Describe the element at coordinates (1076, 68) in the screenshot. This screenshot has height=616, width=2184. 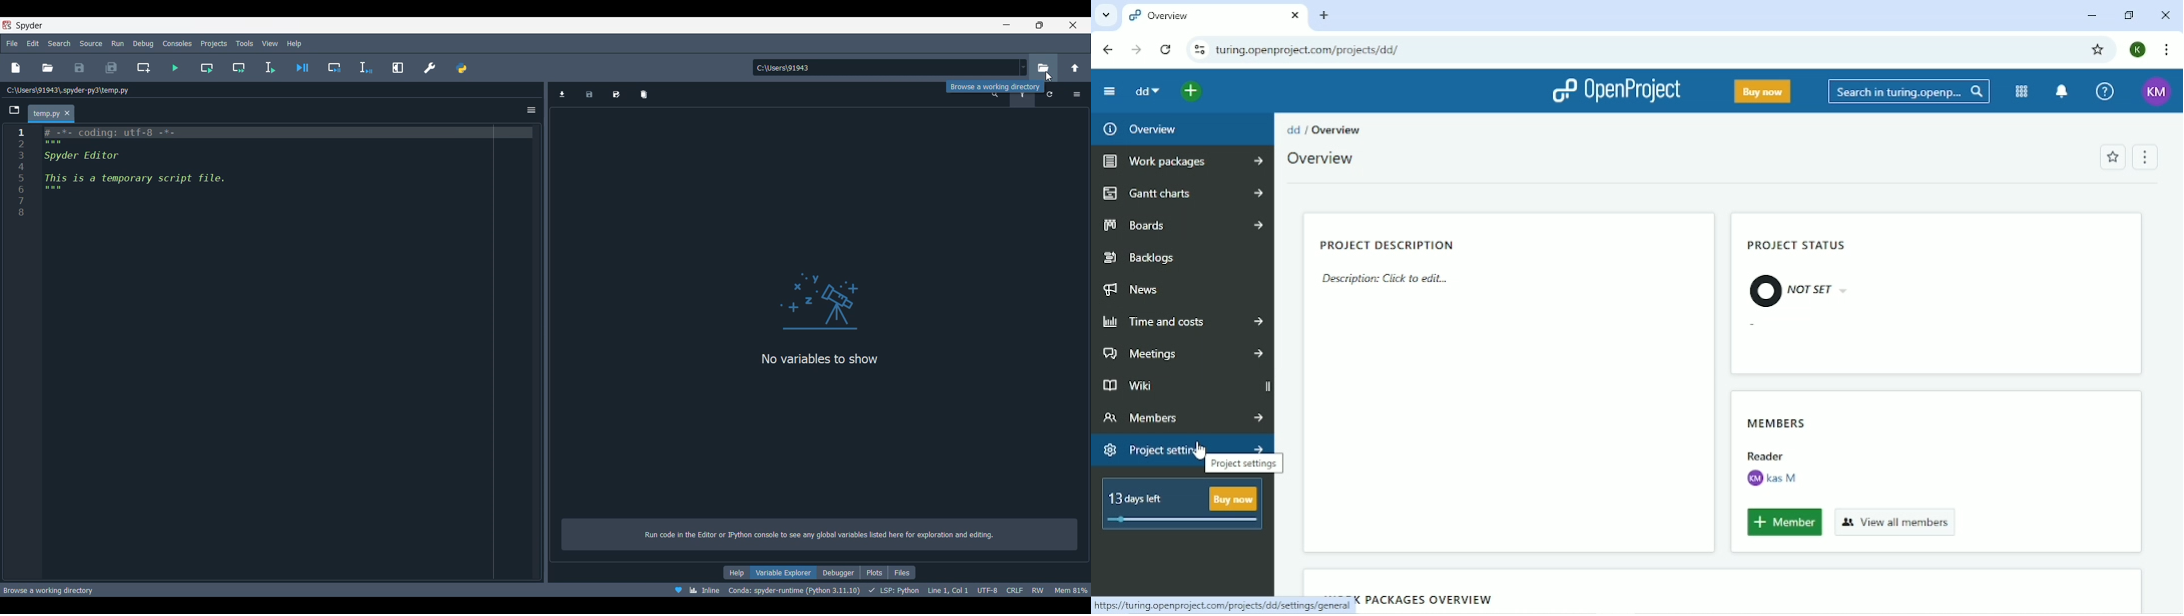
I see `Change to parent directory` at that location.